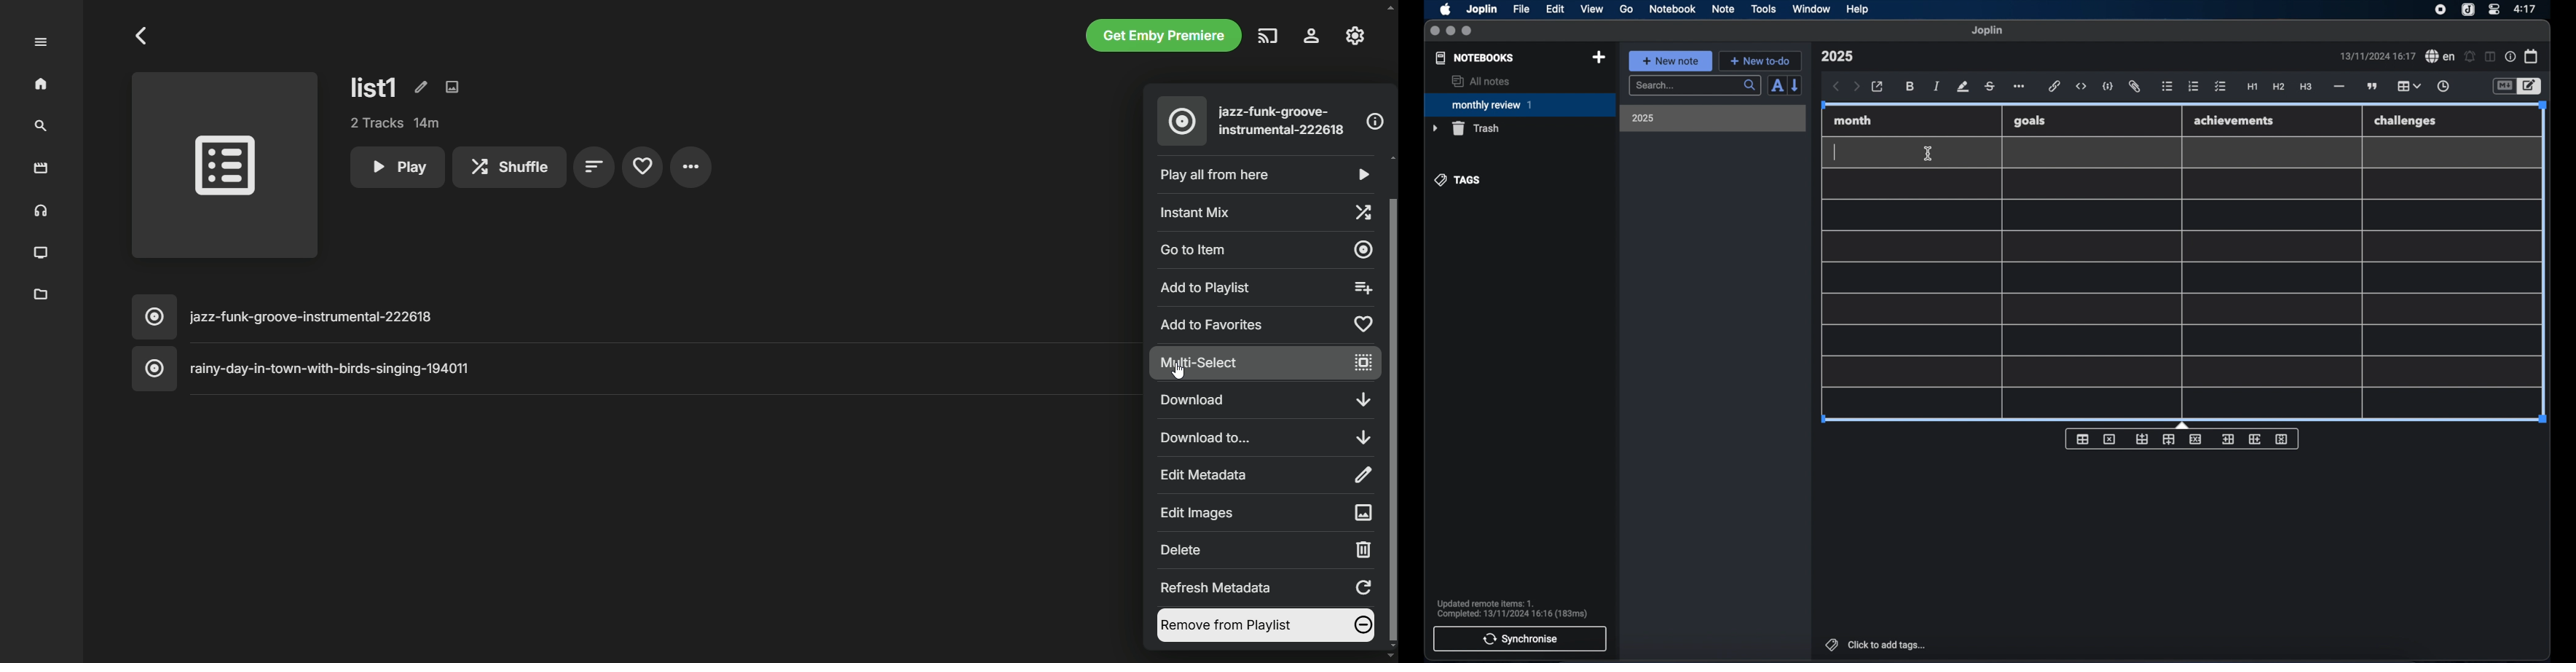 This screenshot has width=2576, height=672. Describe the element at coordinates (2083, 439) in the screenshot. I see `insert table` at that location.